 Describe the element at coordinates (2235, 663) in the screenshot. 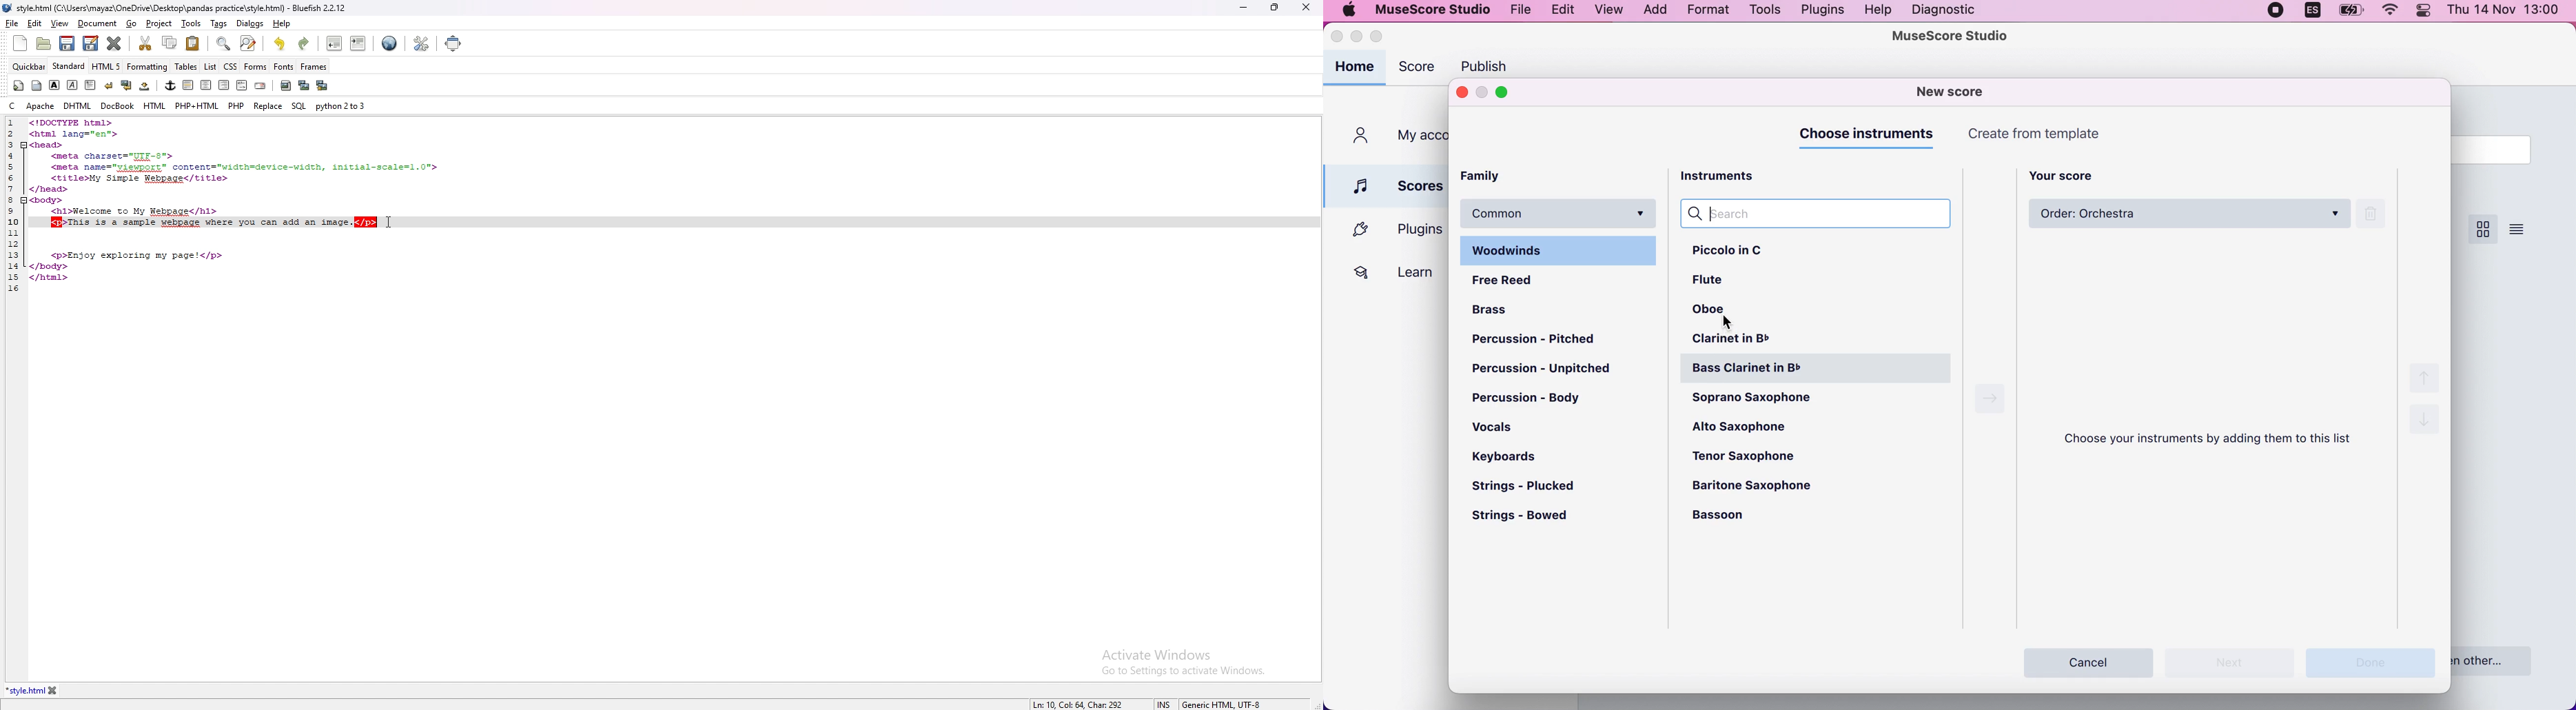

I see `next` at that location.